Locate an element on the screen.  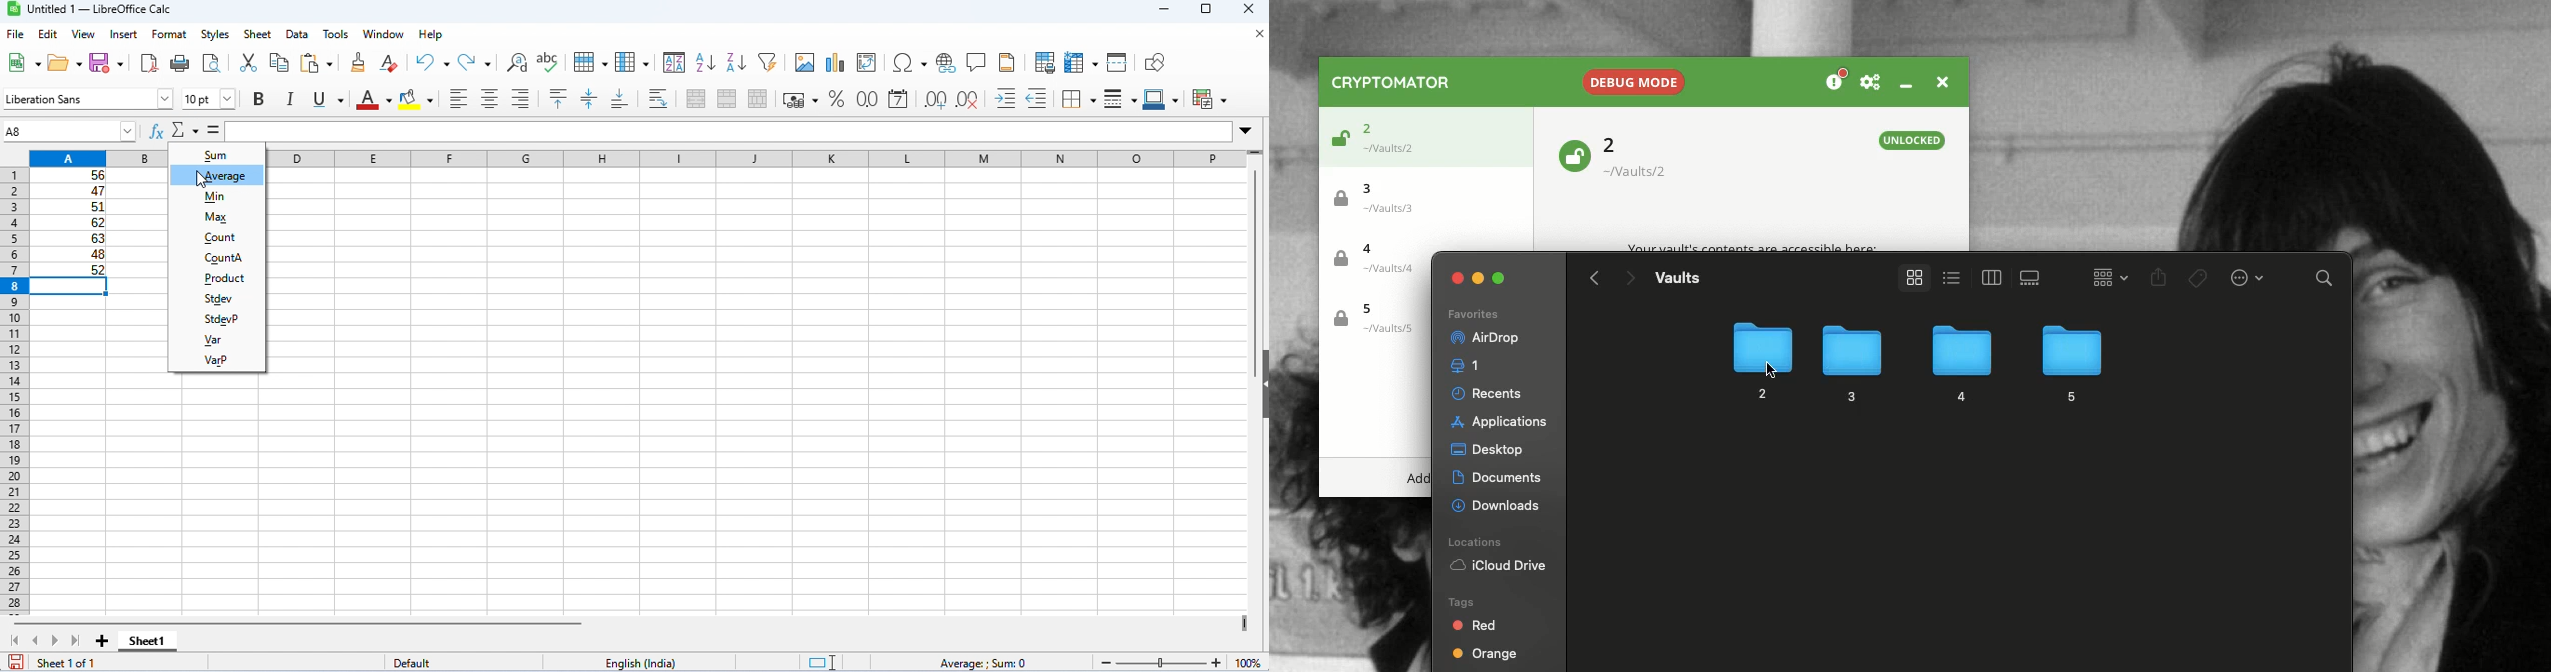
Close is located at coordinates (1940, 80).